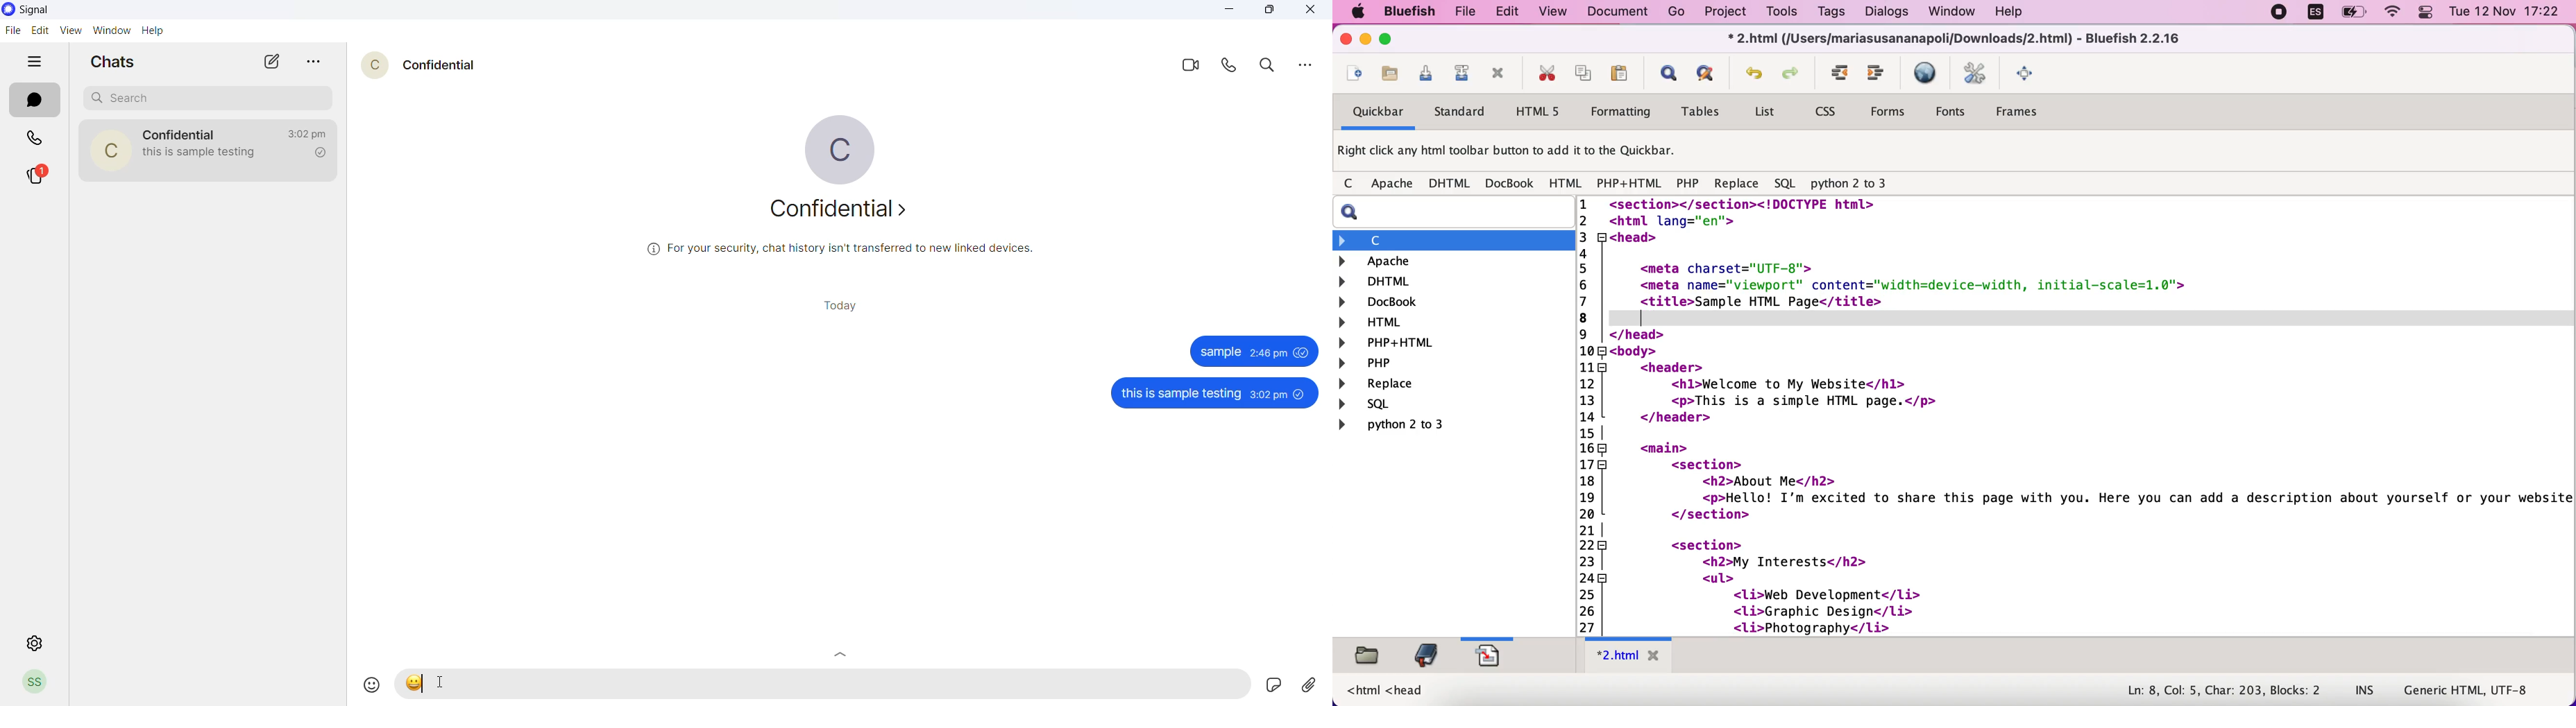 Image resolution: width=2576 pixels, height=728 pixels. What do you see at coordinates (1785, 182) in the screenshot?
I see `sql` at bounding box center [1785, 182].